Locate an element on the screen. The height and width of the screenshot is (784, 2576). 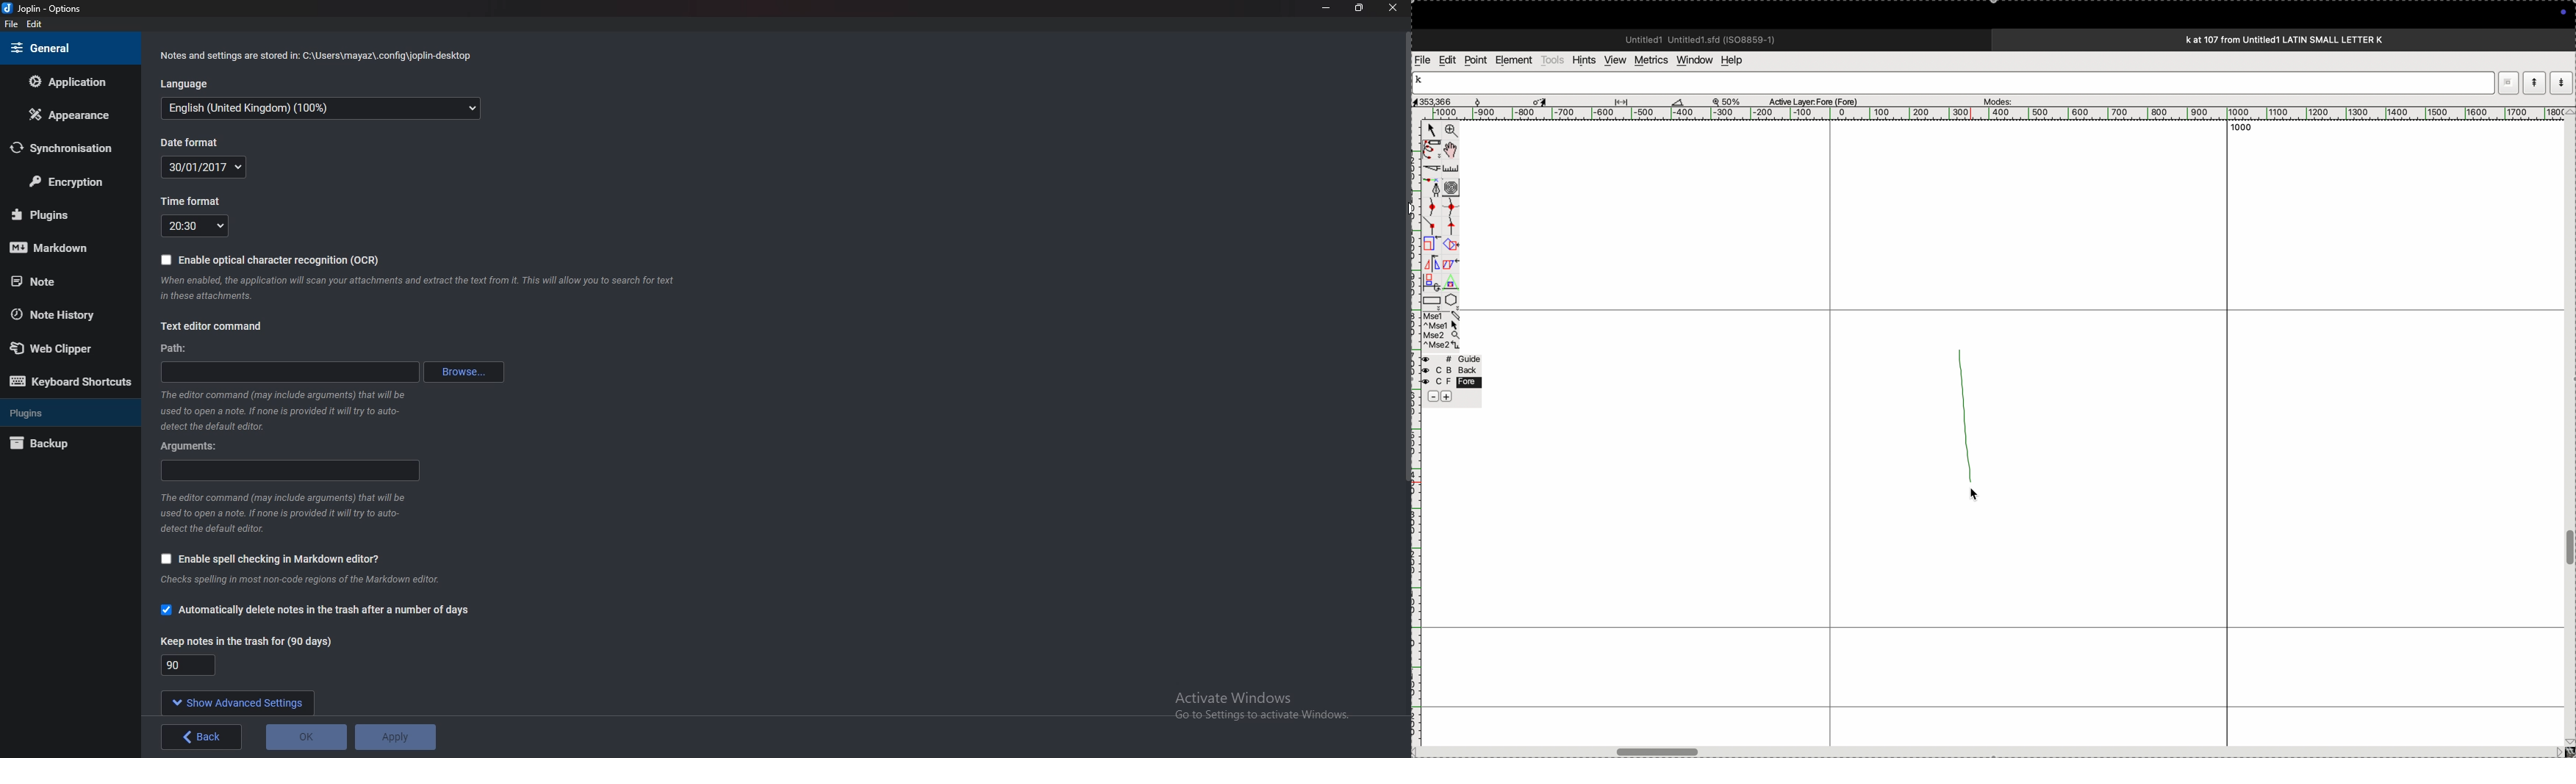
view is located at coordinates (1612, 60).